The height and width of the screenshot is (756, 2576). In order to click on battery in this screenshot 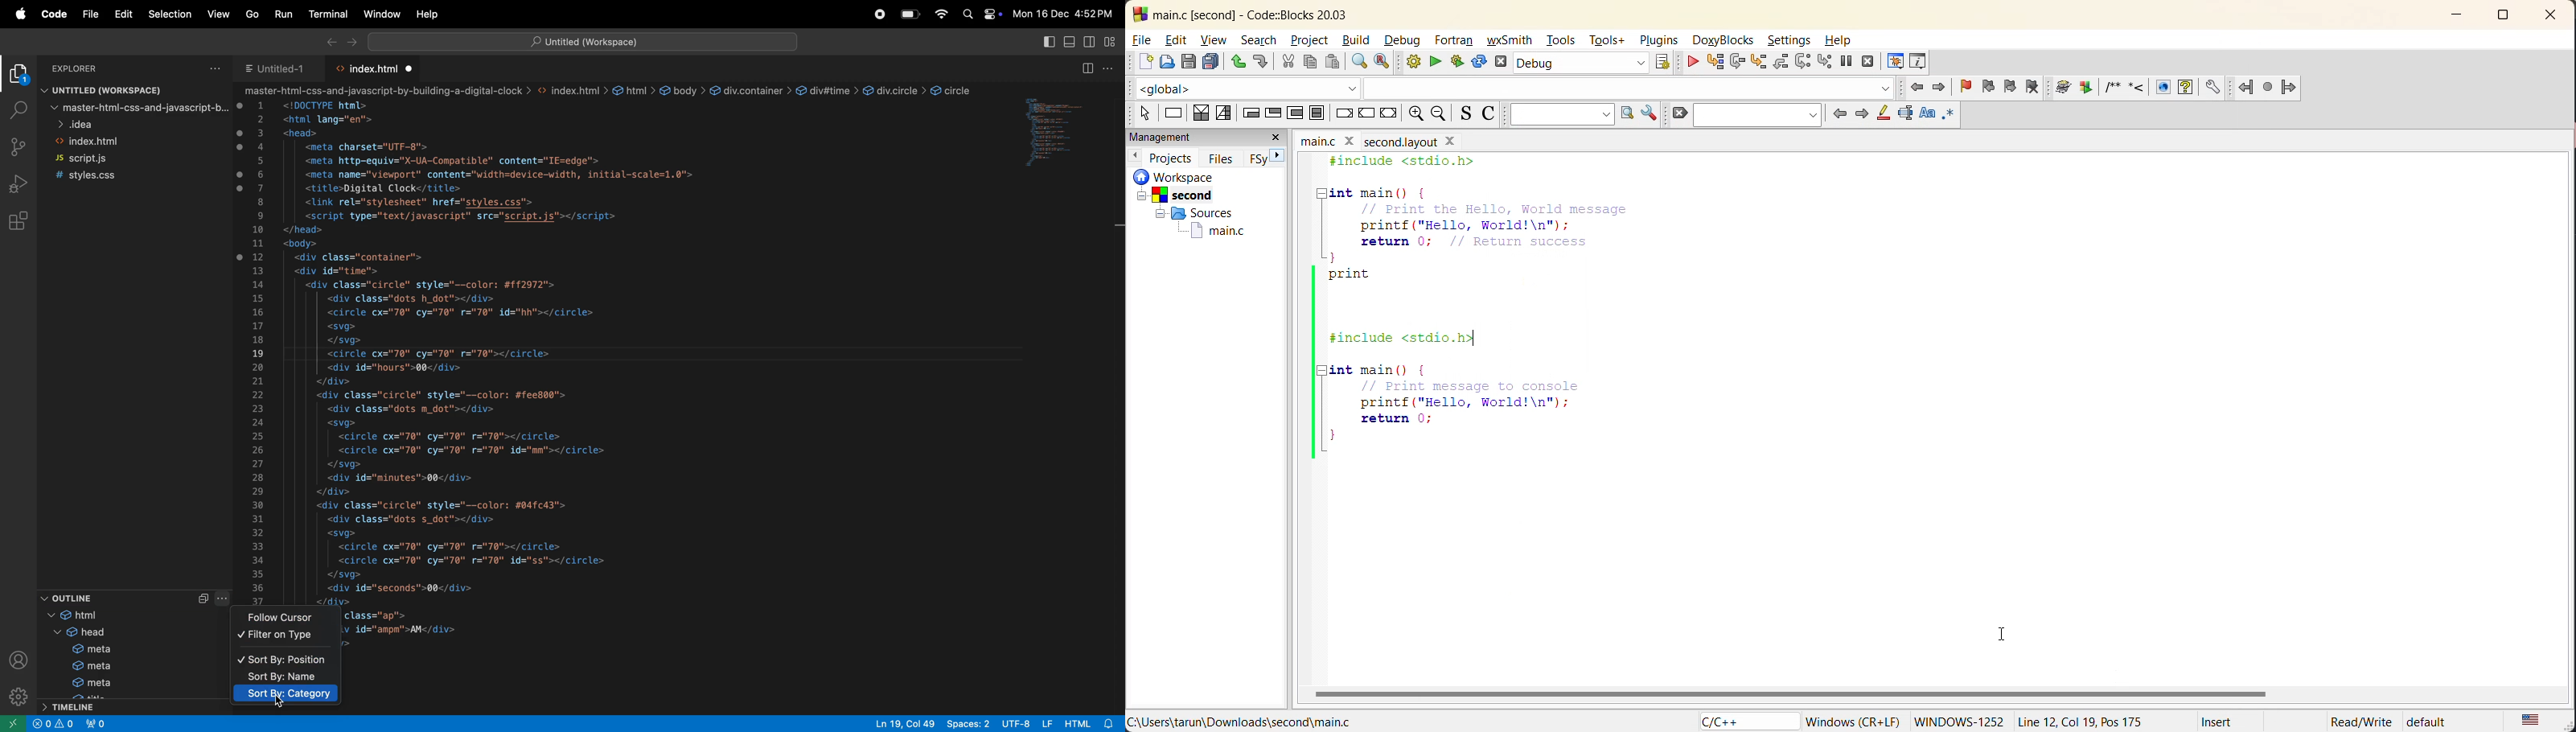, I will do `click(910, 13)`.